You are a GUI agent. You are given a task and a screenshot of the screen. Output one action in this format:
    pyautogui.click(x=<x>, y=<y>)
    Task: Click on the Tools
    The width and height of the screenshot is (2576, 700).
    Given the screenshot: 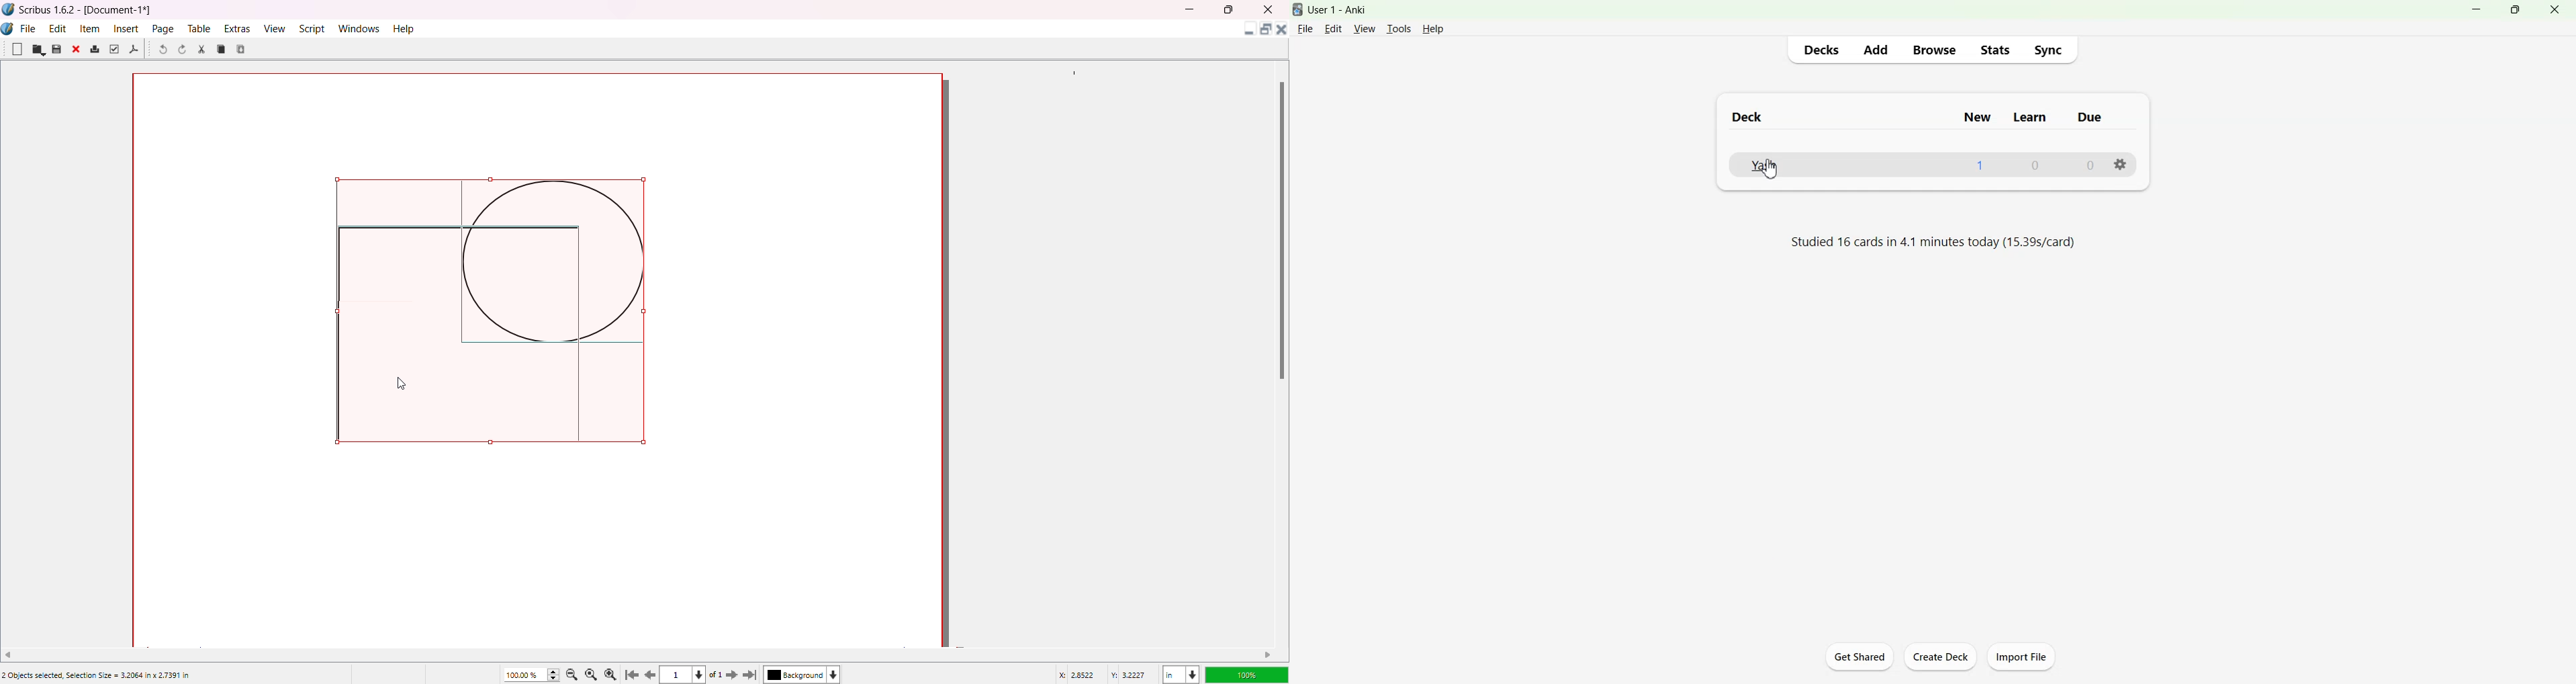 What is the action you would take?
    pyautogui.click(x=1398, y=29)
    